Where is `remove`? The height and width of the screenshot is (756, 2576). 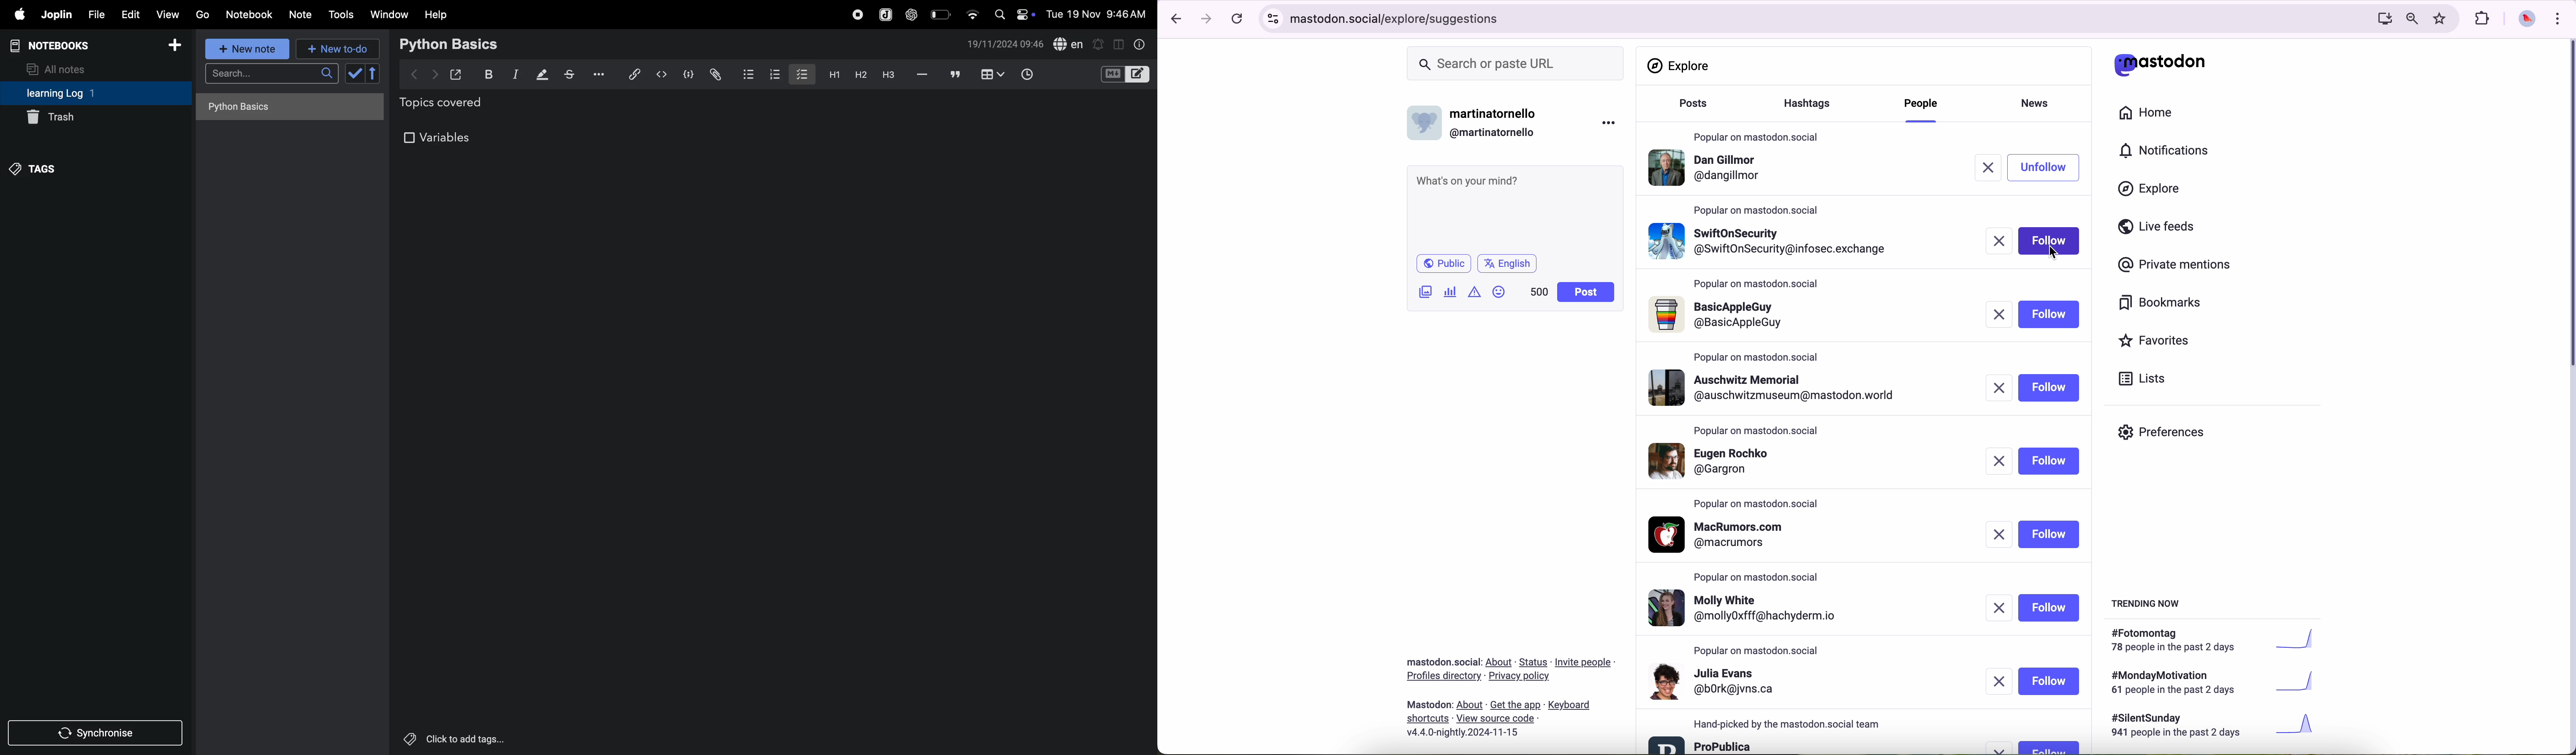
remove is located at coordinates (1999, 240).